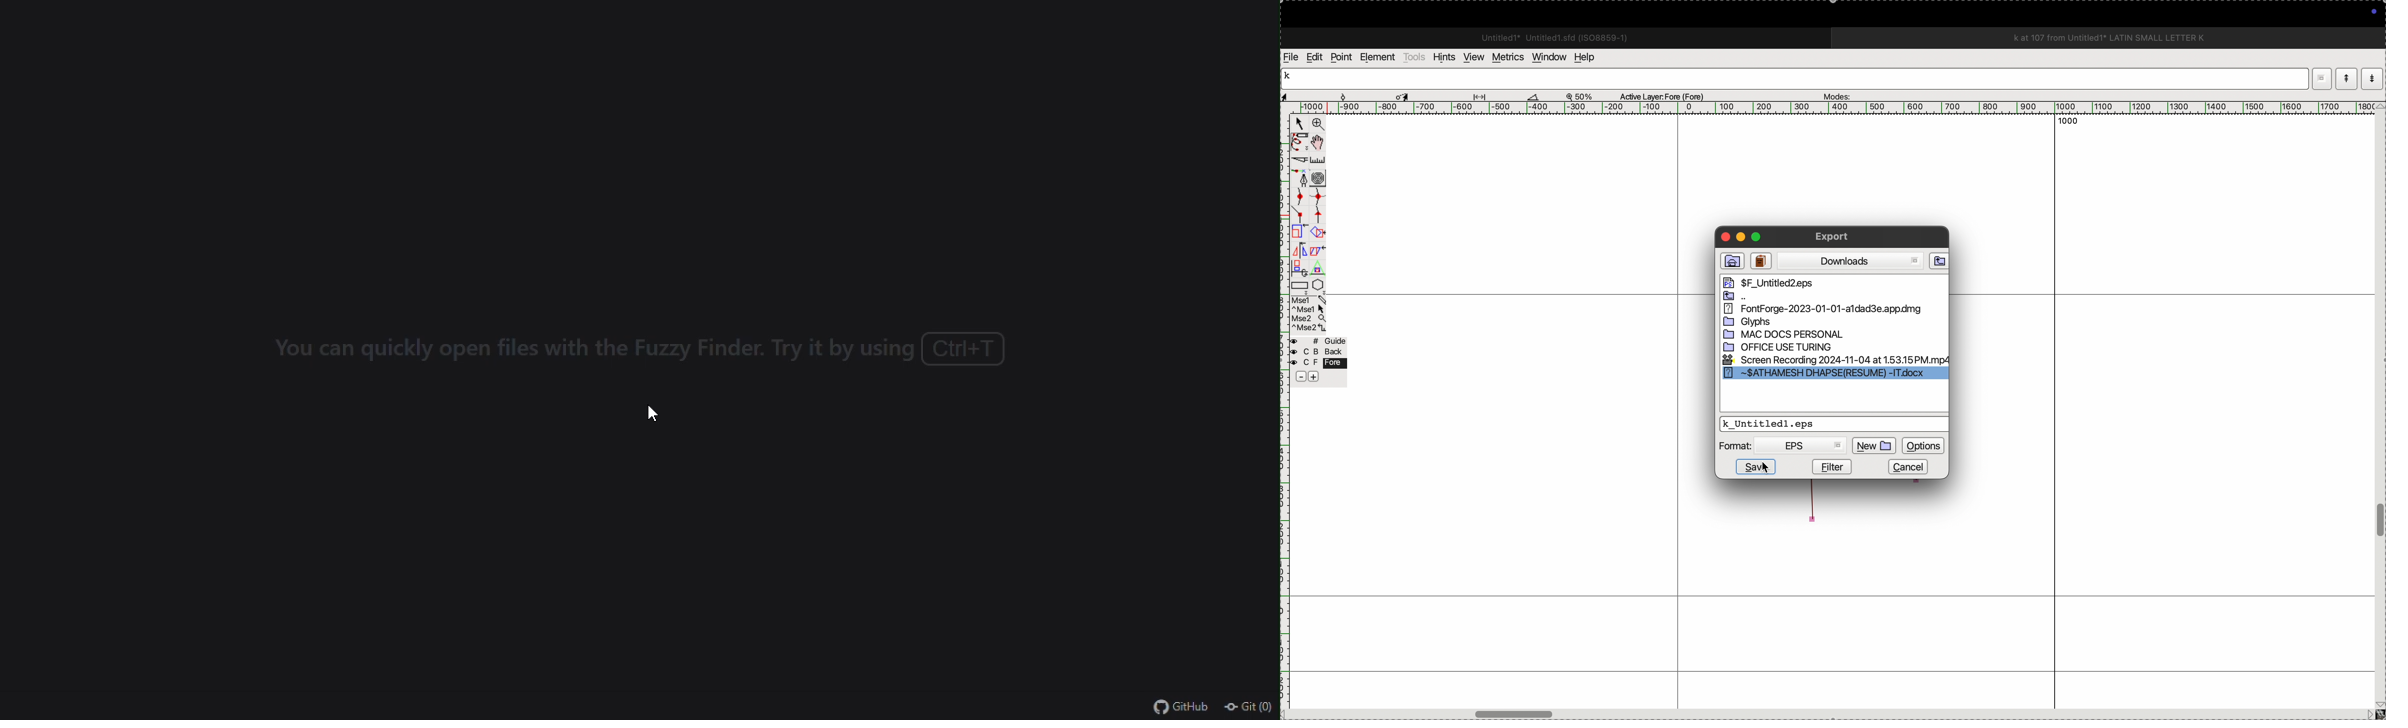 The height and width of the screenshot is (728, 2408). Describe the element at coordinates (1730, 261) in the screenshot. I see `file` at that location.